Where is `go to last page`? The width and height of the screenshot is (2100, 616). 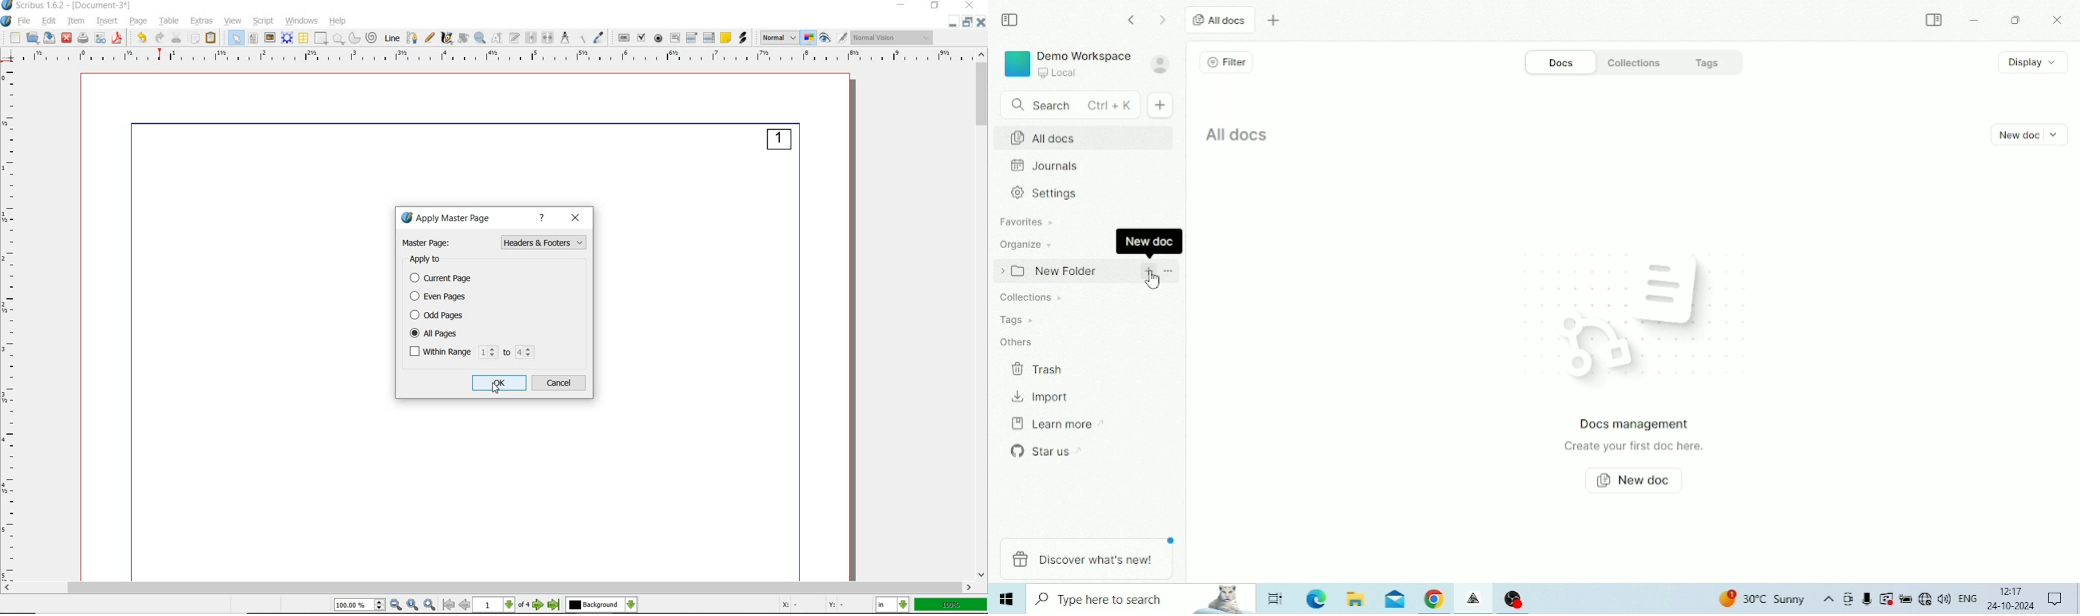 go to last page is located at coordinates (554, 606).